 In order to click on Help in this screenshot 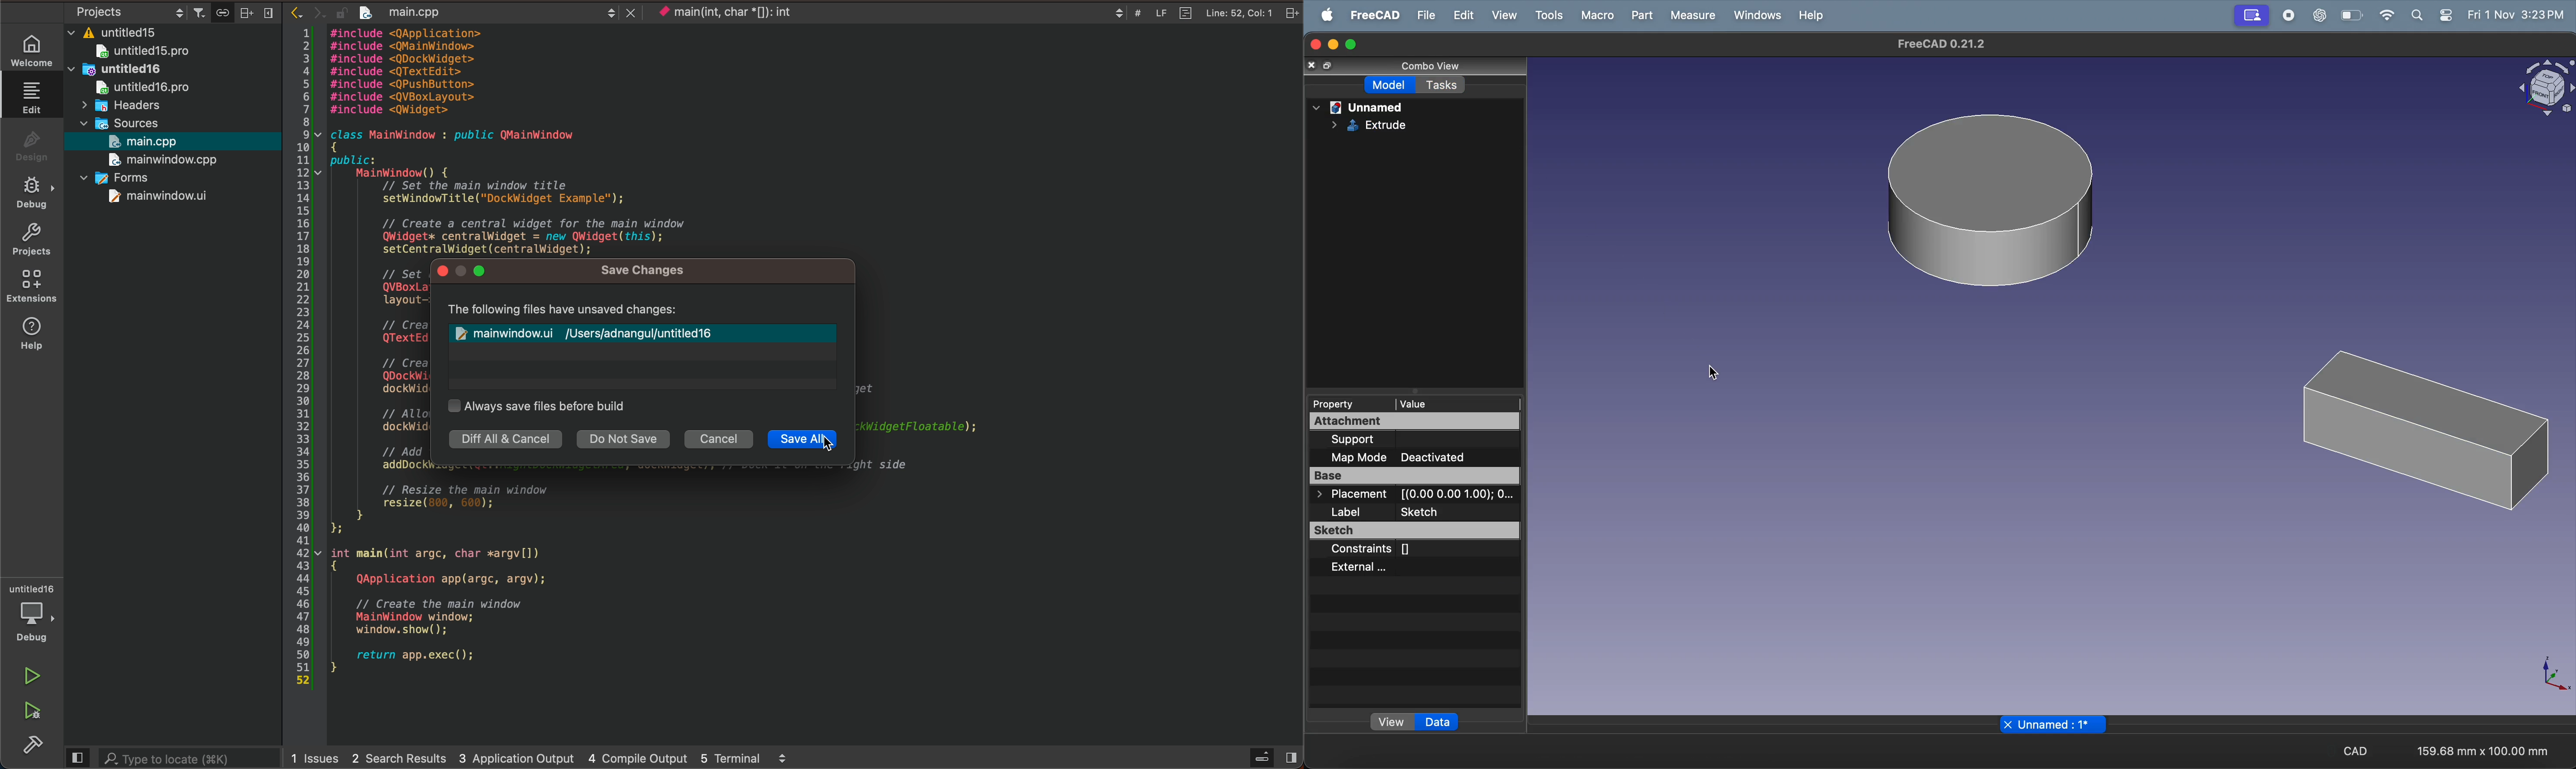, I will do `click(1814, 15)`.